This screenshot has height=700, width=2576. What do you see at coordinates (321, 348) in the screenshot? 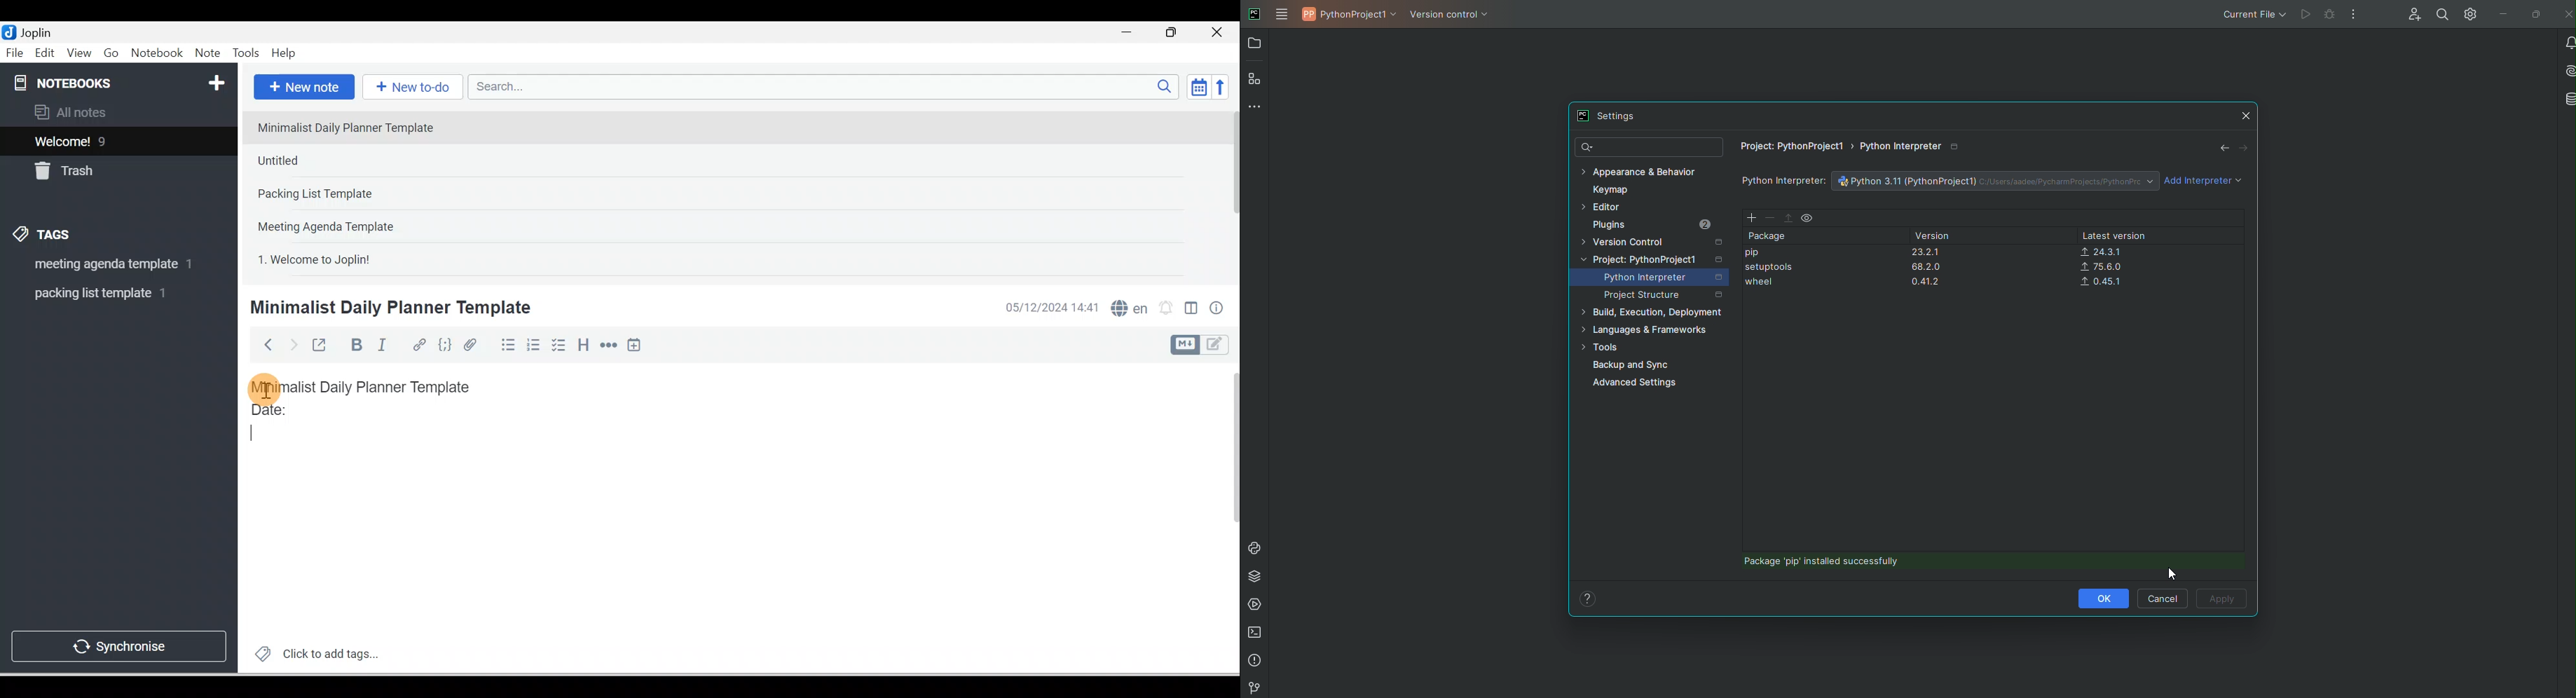
I see `Toggle external editing` at bounding box center [321, 348].